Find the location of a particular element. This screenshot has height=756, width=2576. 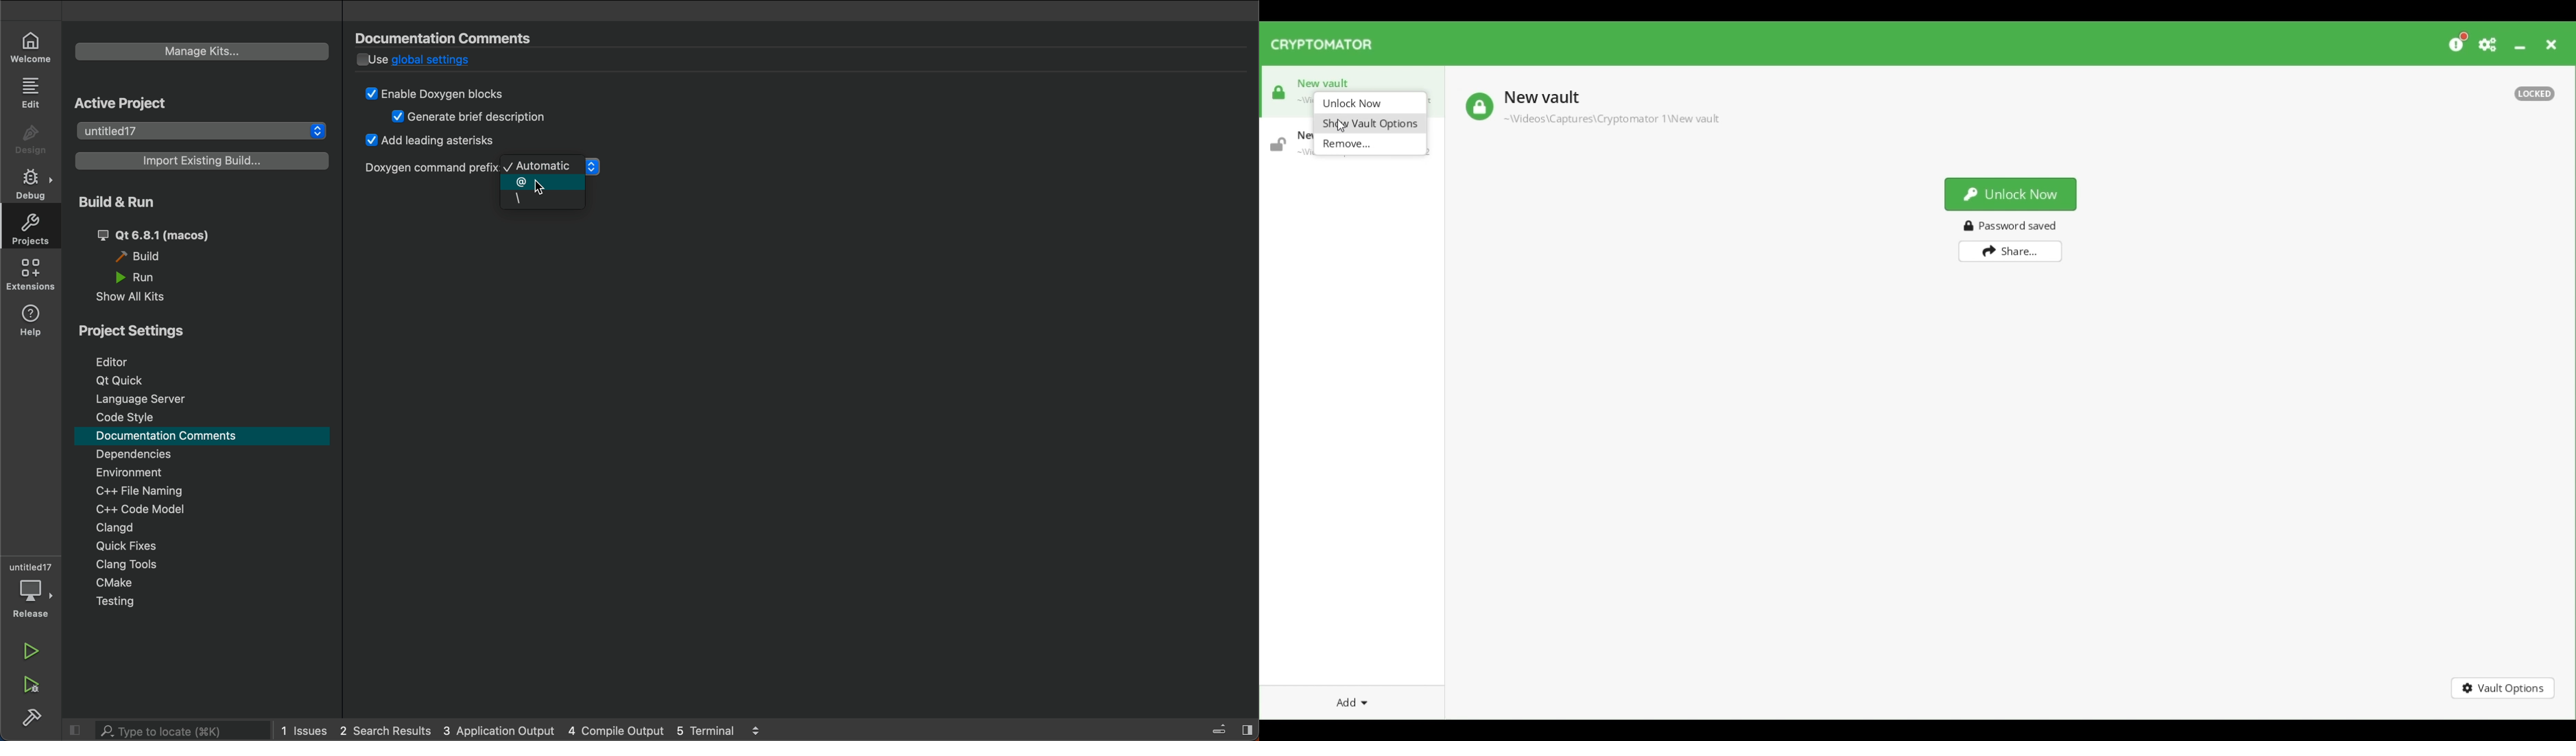

Show vault options is located at coordinates (1370, 123).